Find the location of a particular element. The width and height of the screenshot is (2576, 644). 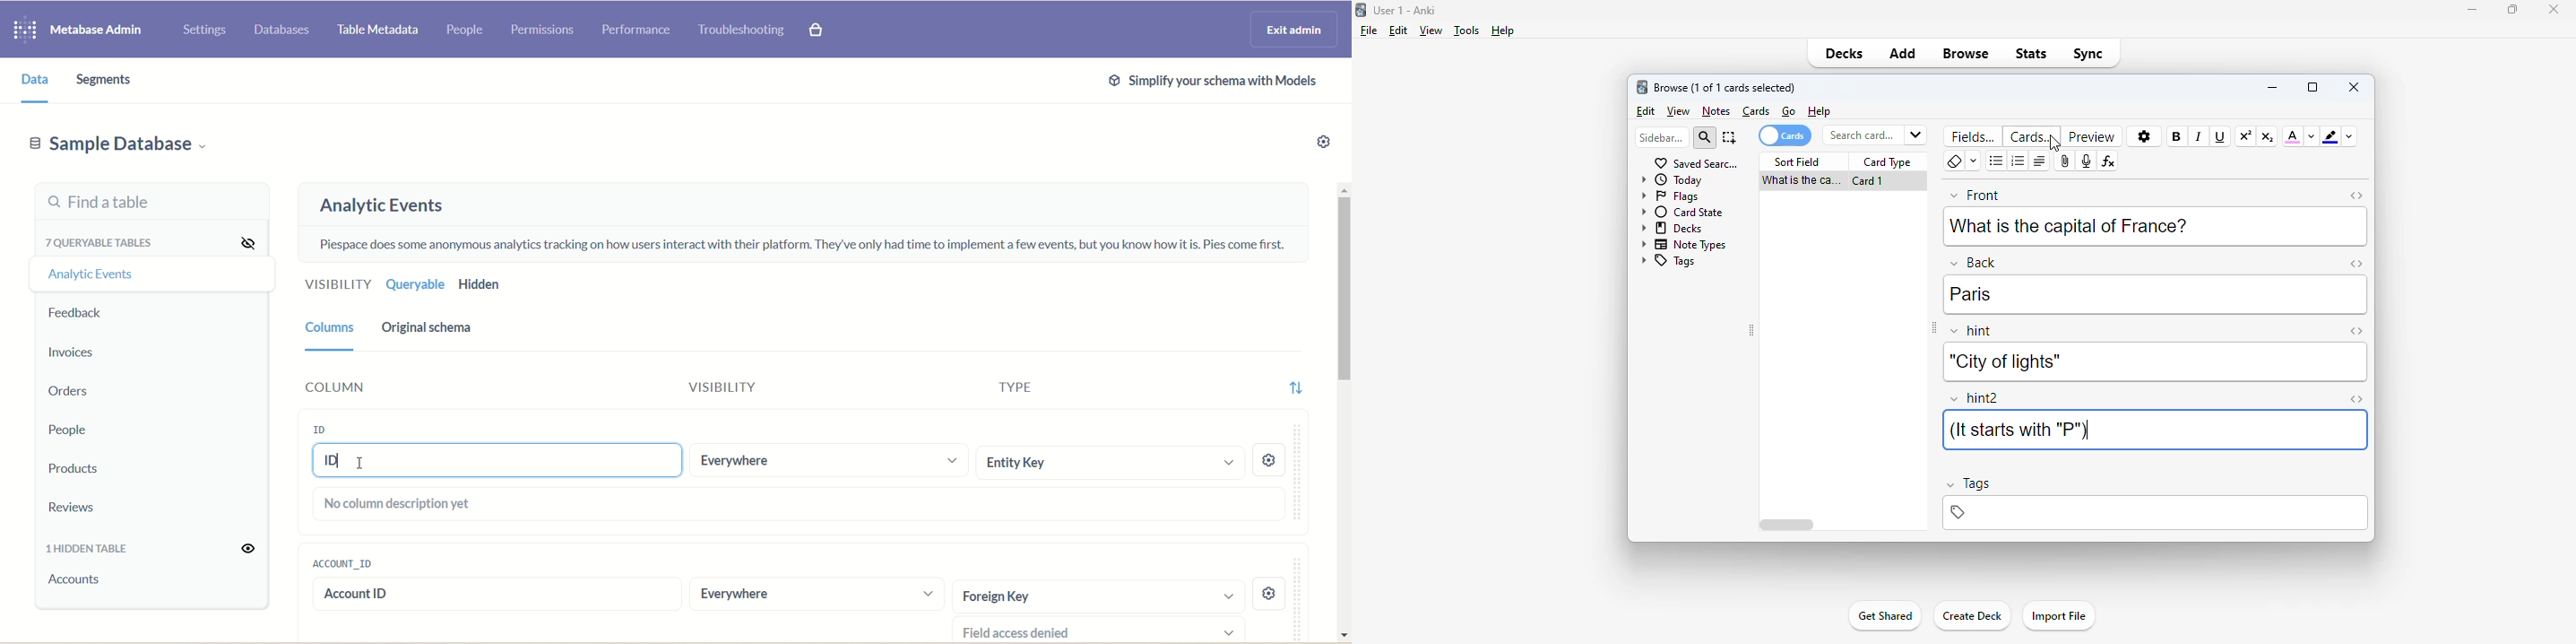

help is located at coordinates (1820, 111).